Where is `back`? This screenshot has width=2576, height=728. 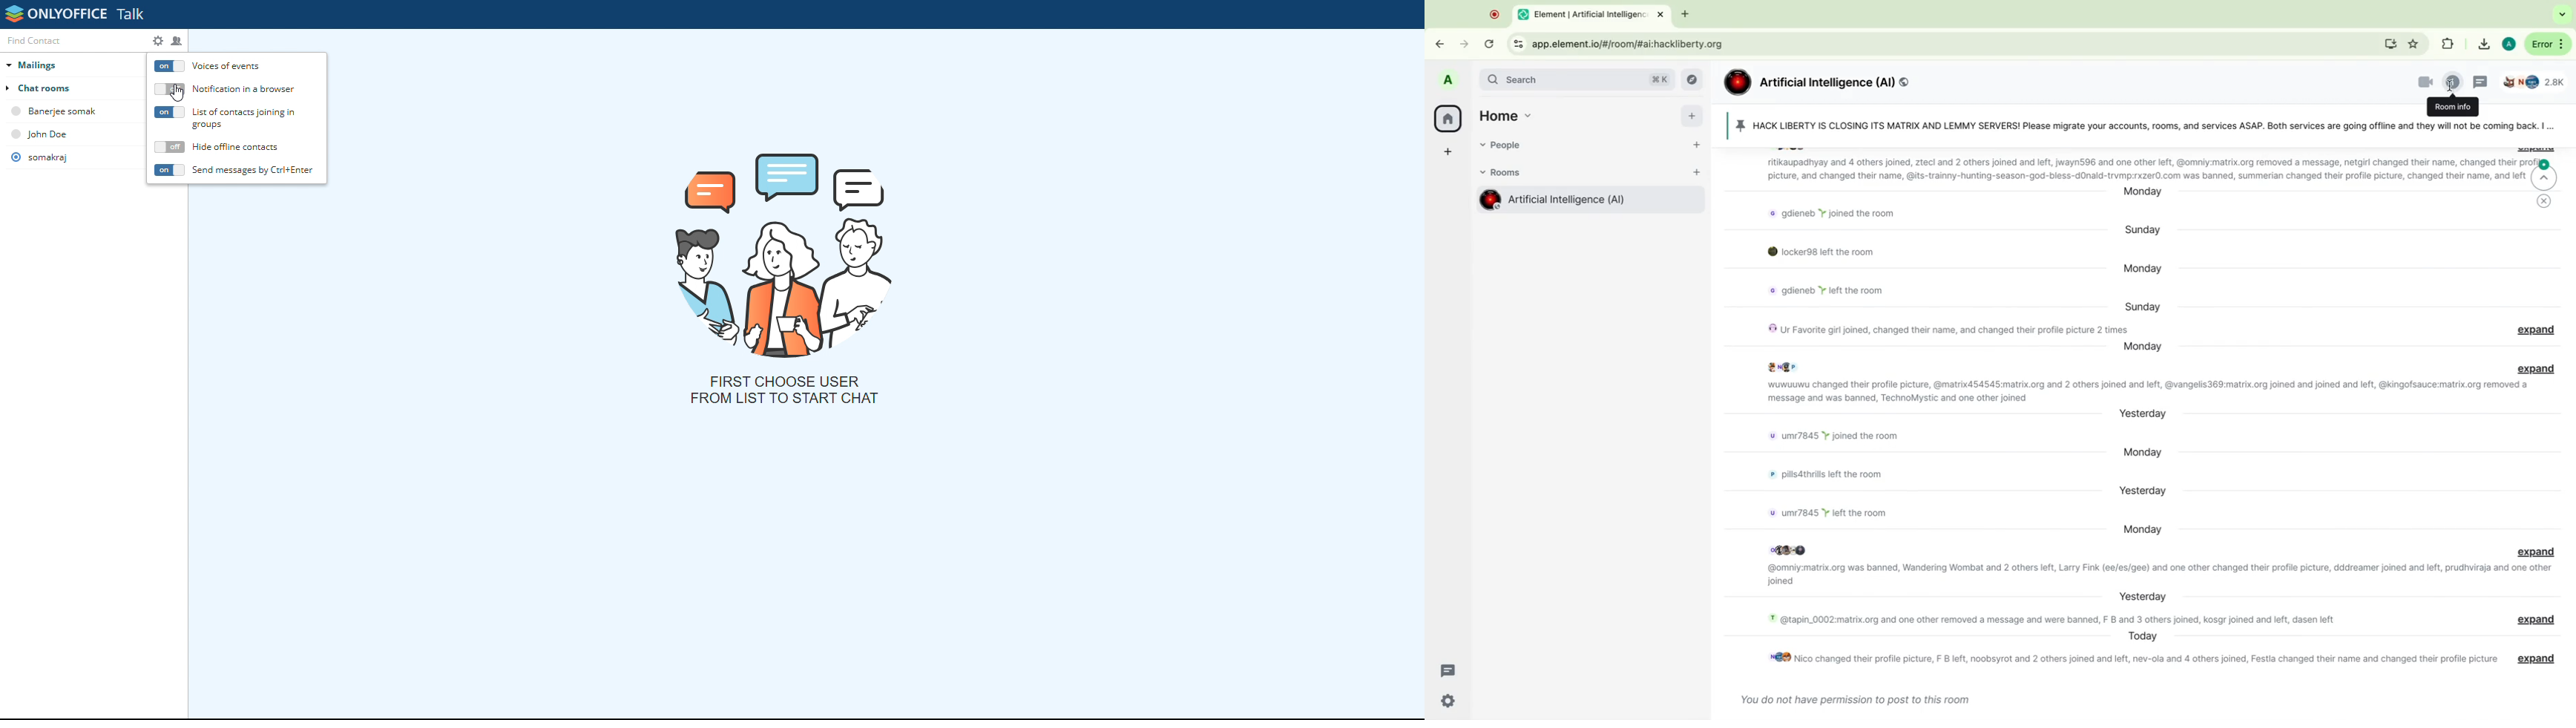
back is located at coordinates (1444, 40).